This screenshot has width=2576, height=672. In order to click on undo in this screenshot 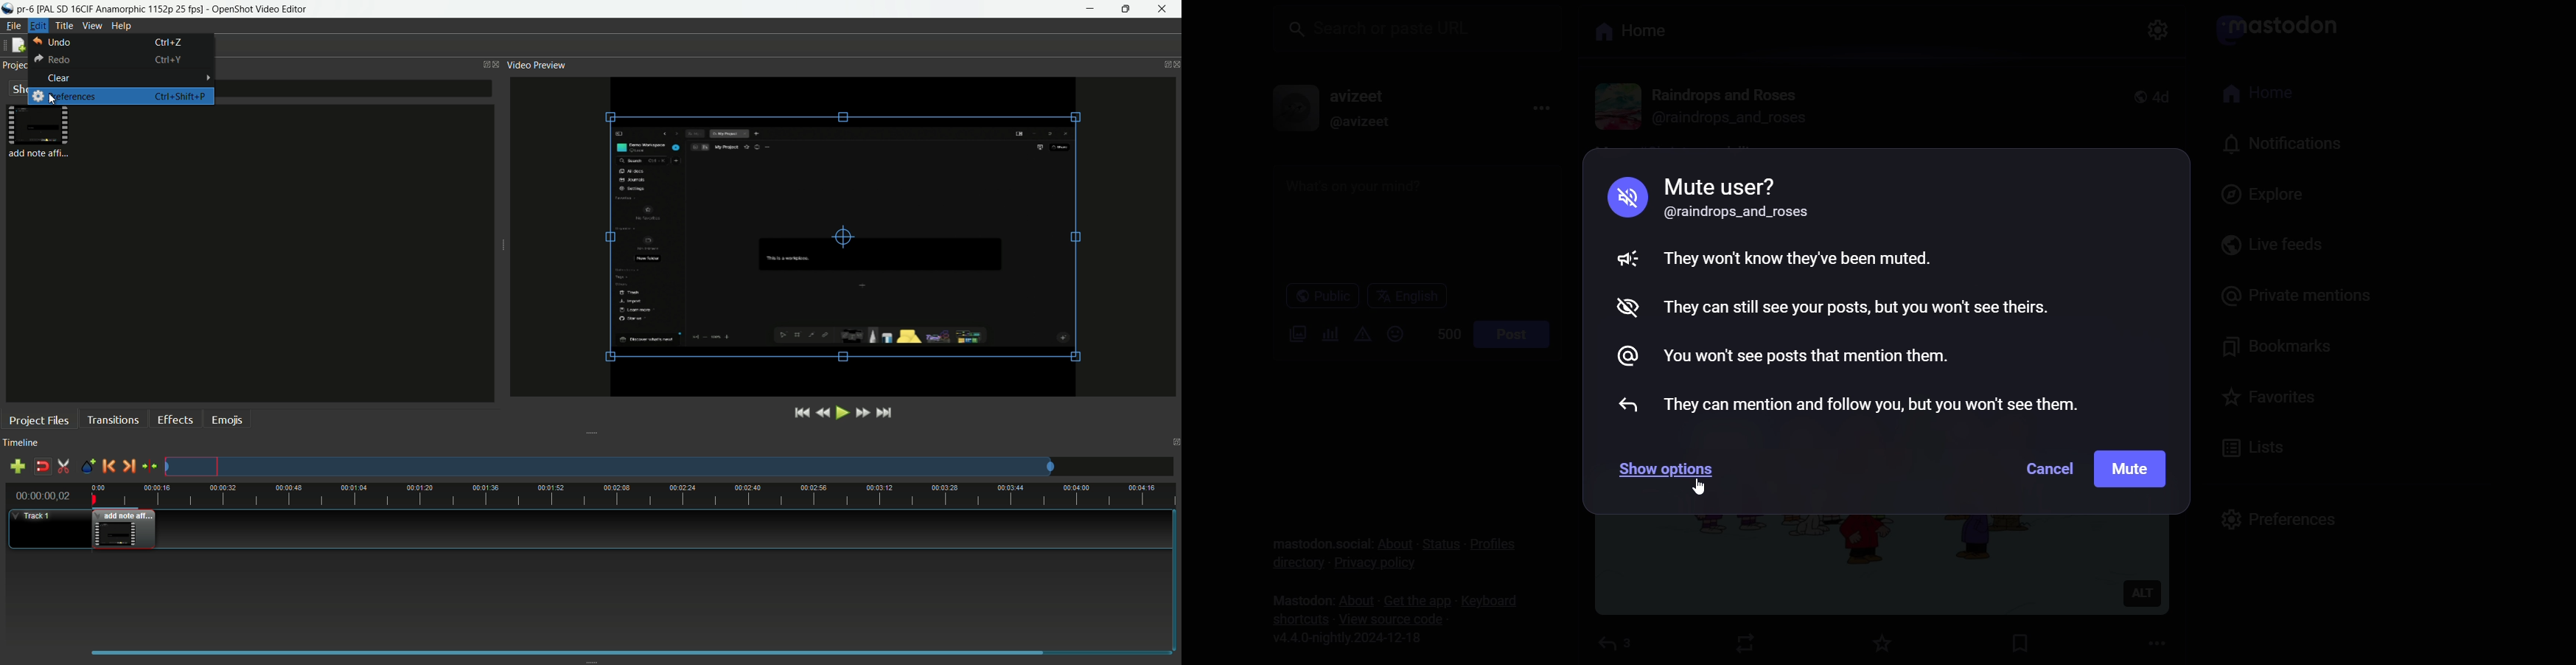, I will do `click(53, 43)`.